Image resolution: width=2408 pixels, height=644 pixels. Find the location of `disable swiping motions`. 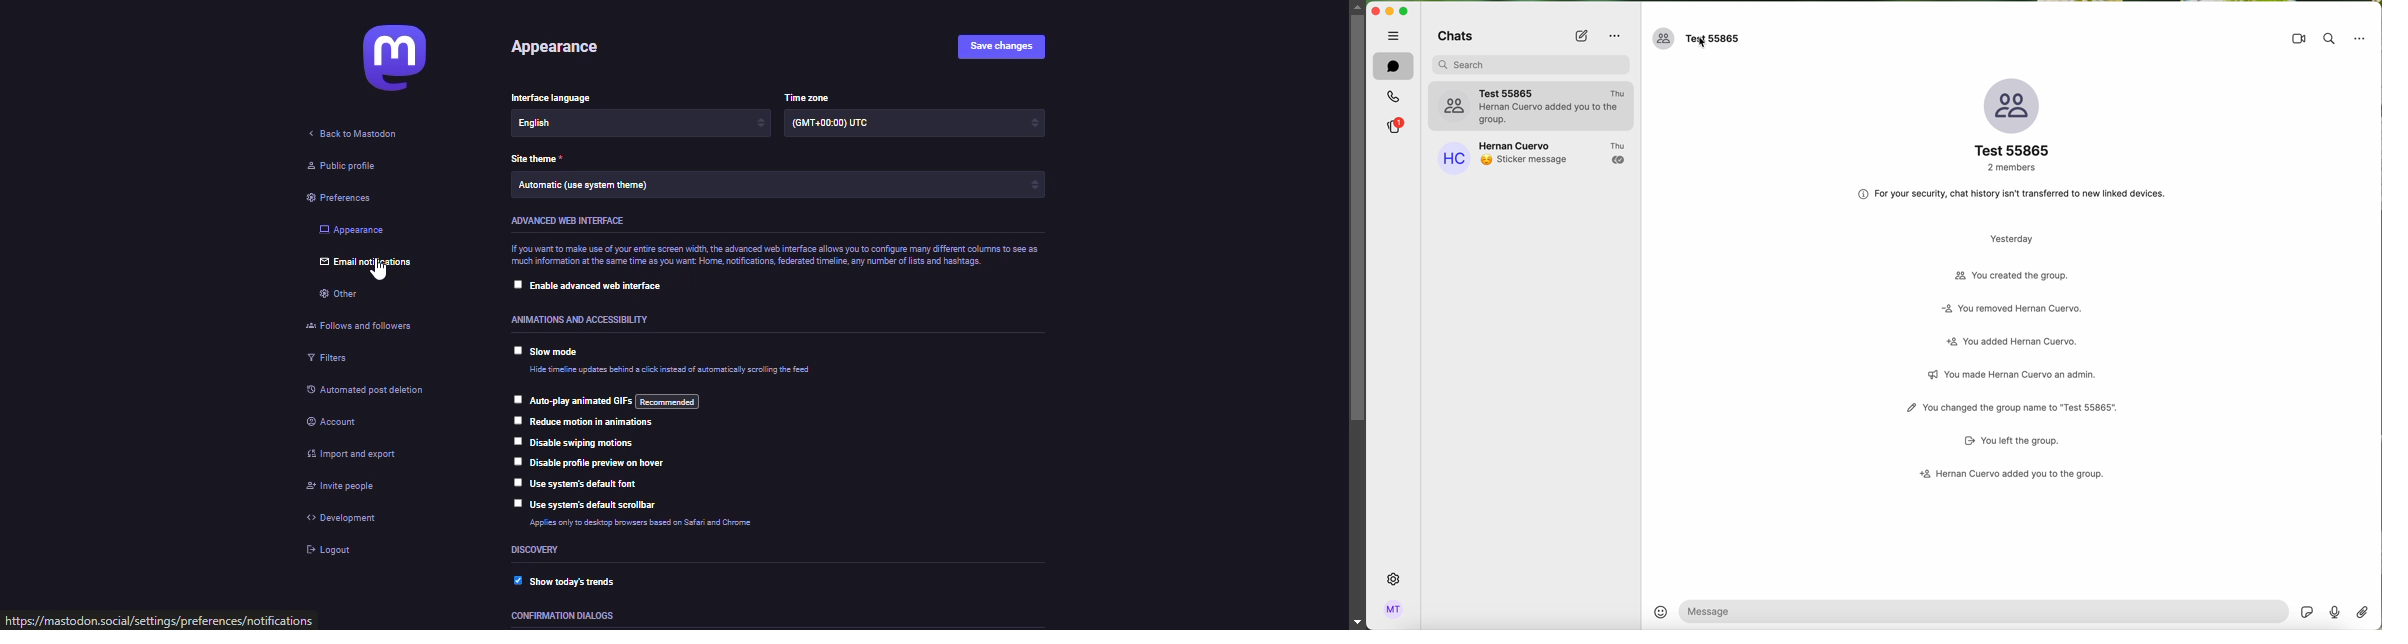

disable swiping motions is located at coordinates (582, 443).